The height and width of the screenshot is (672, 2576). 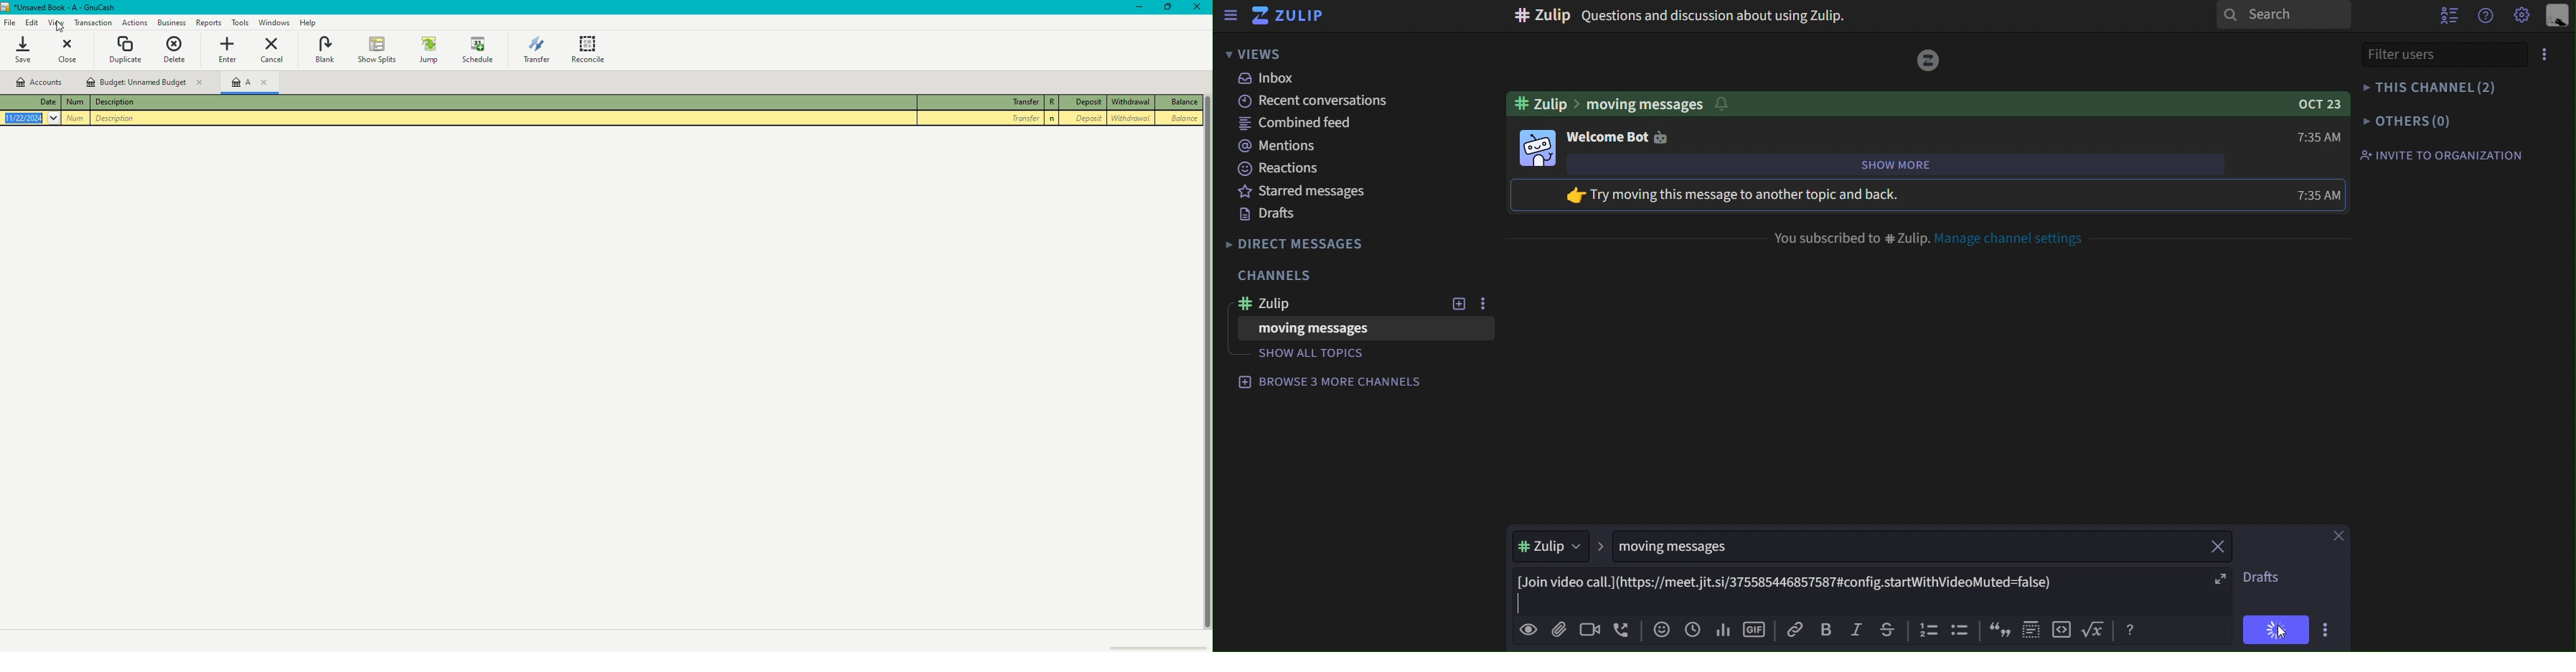 I want to click on recent conversations, so click(x=1319, y=103).